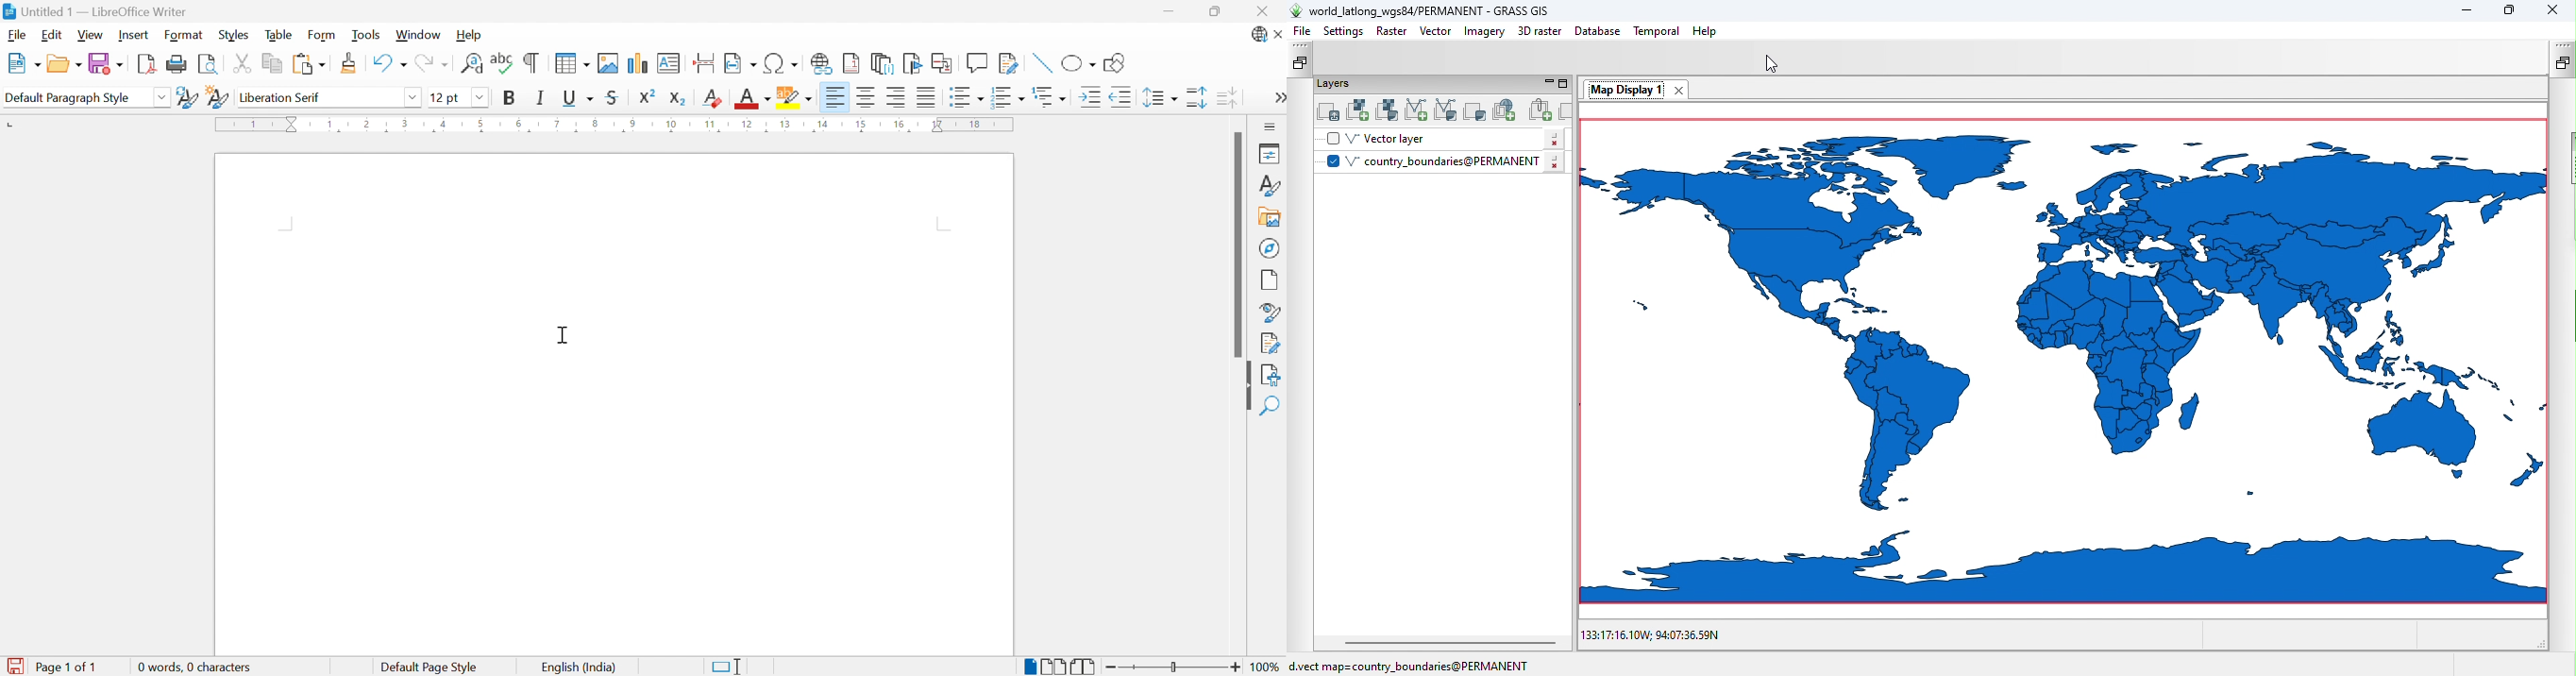 The width and height of the screenshot is (2576, 700). Describe the element at coordinates (209, 64) in the screenshot. I see `Toggle print preview` at that location.